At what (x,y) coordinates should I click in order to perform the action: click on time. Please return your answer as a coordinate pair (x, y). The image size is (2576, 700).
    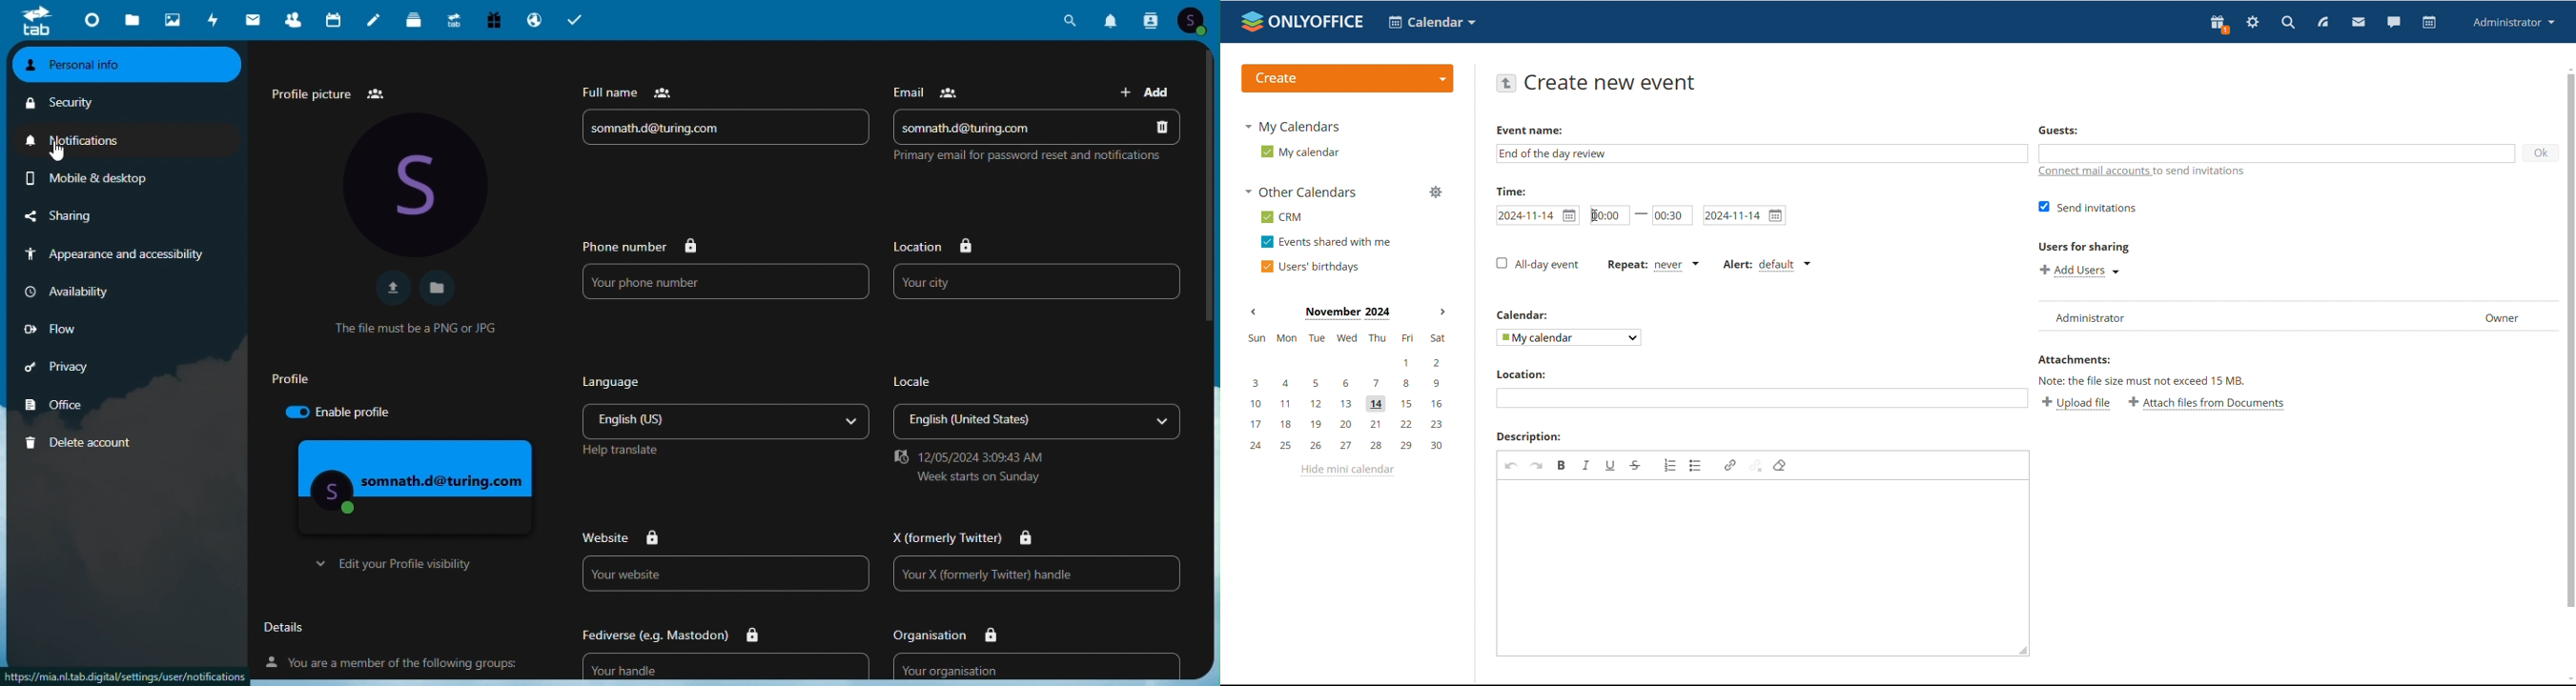
    Looking at the image, I should click on (1511, 191).